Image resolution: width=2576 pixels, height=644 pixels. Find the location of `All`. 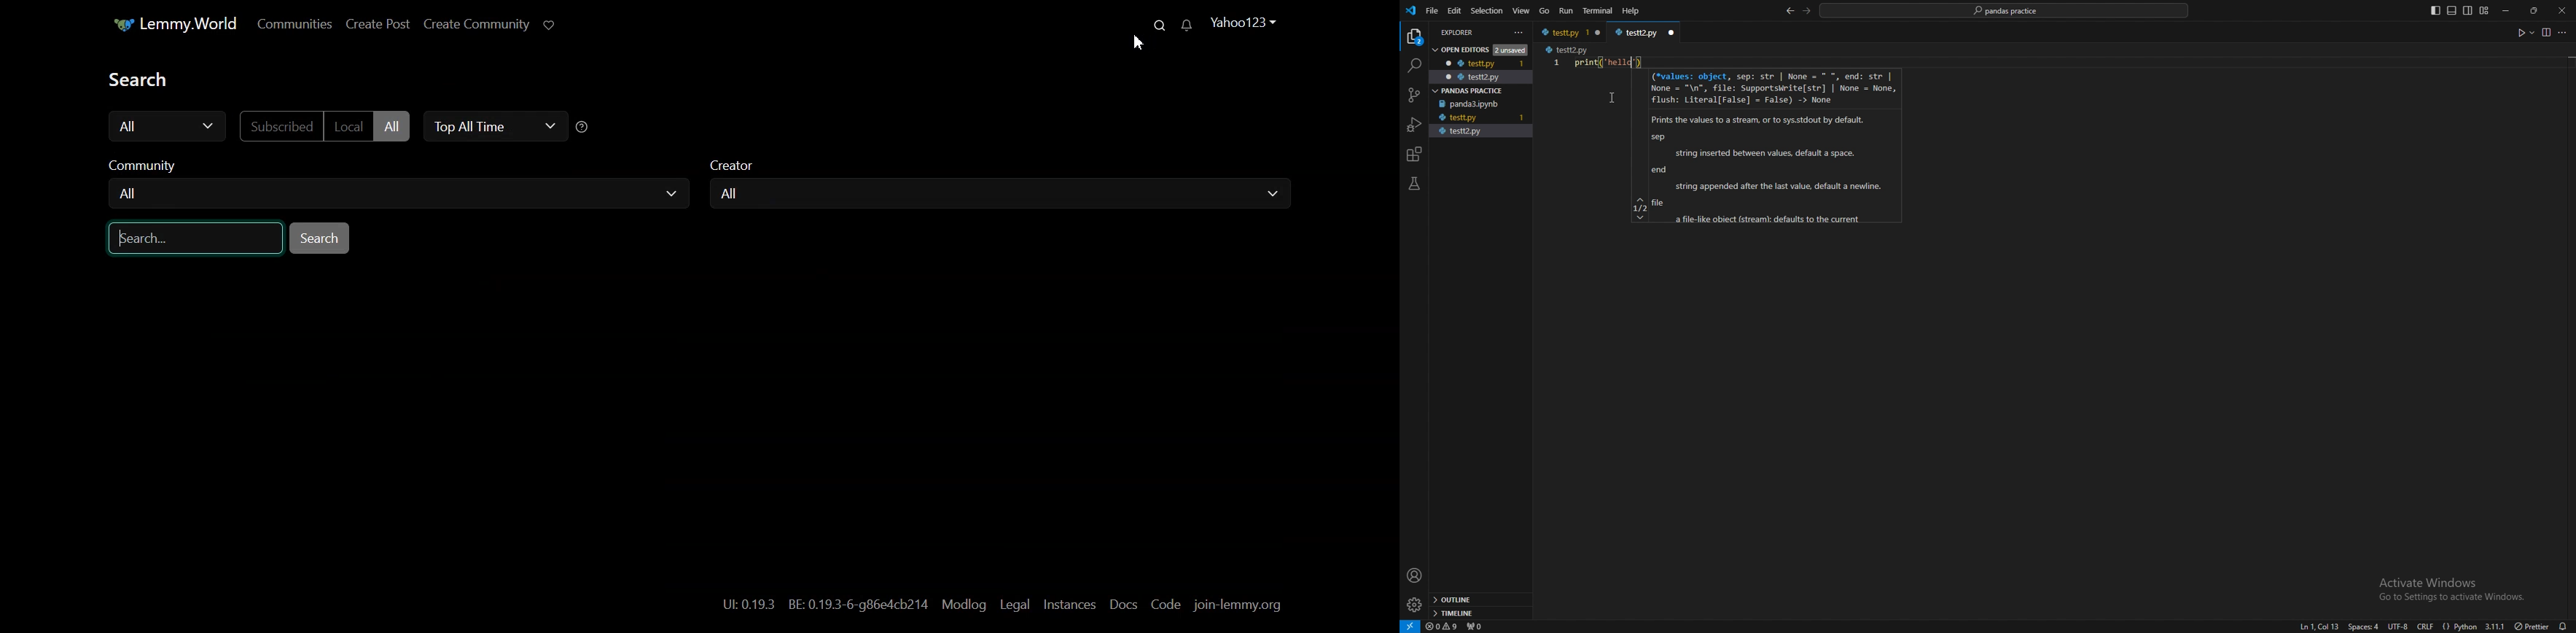

All is located at coordinates (167, 125).